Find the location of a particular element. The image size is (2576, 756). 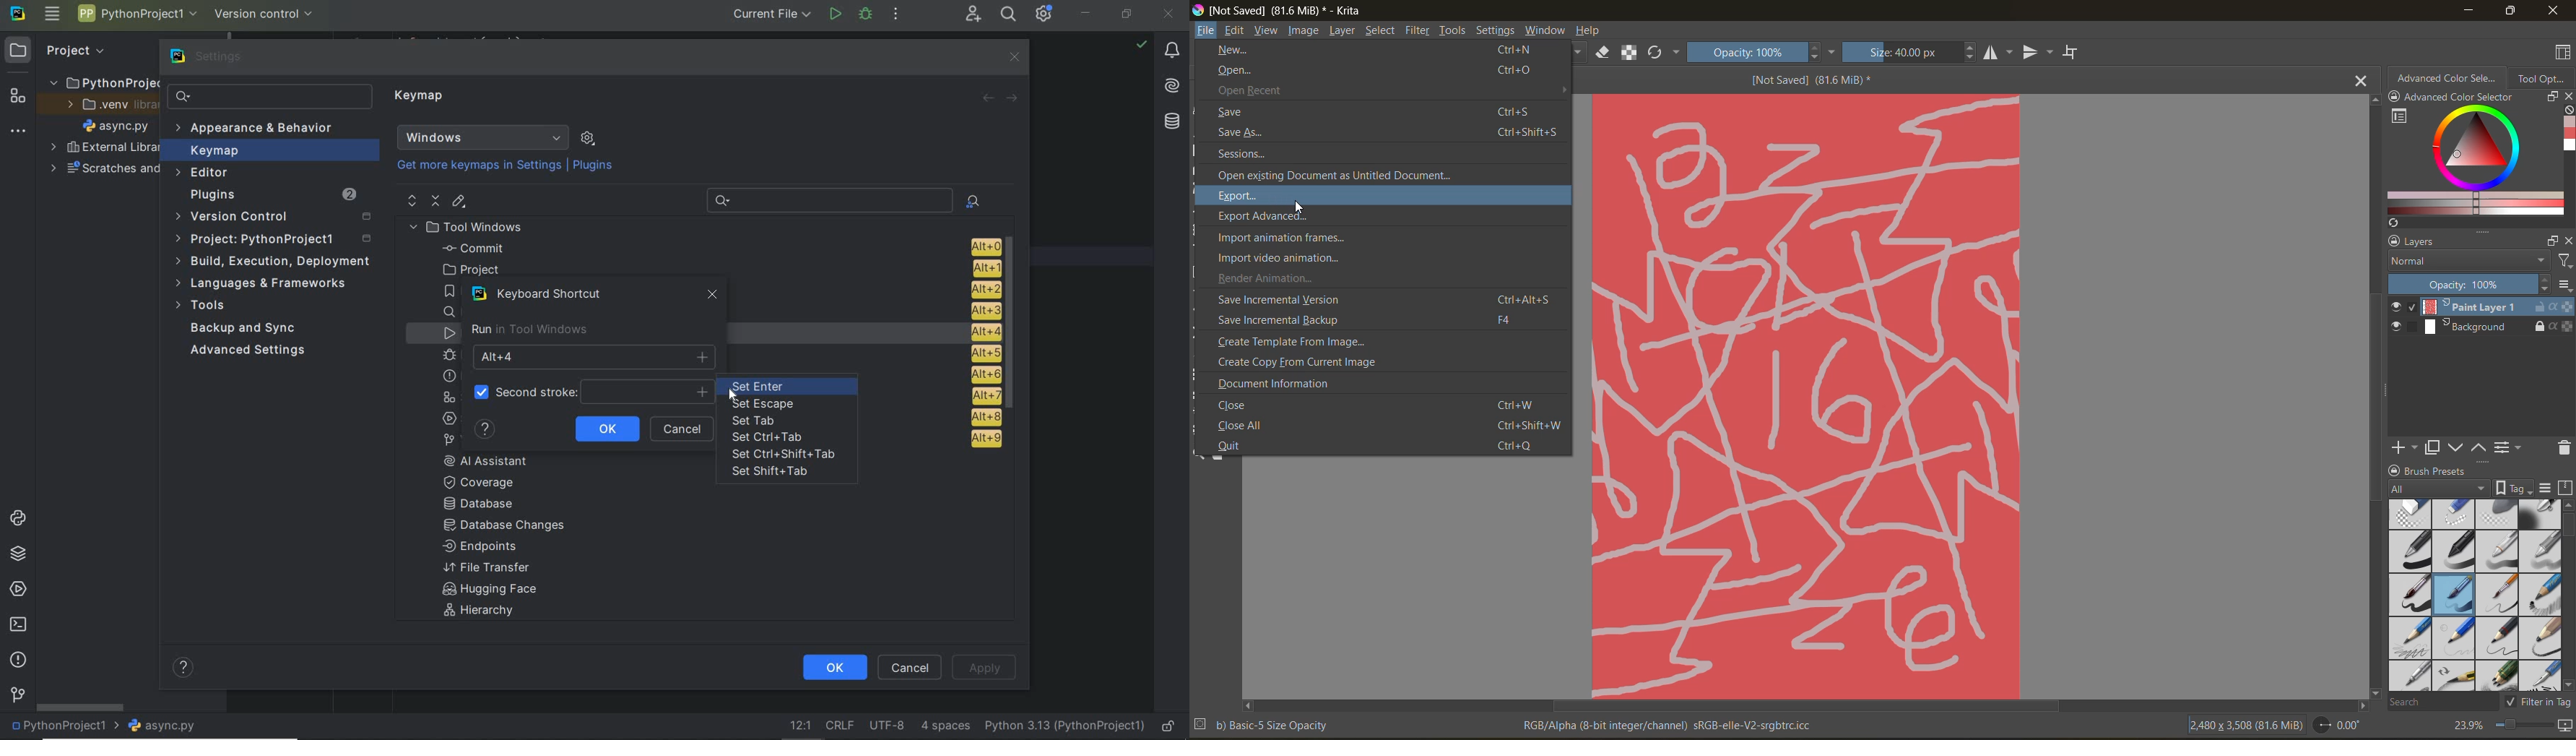

lock/unlock docker is located at coordinates (2396, 469).